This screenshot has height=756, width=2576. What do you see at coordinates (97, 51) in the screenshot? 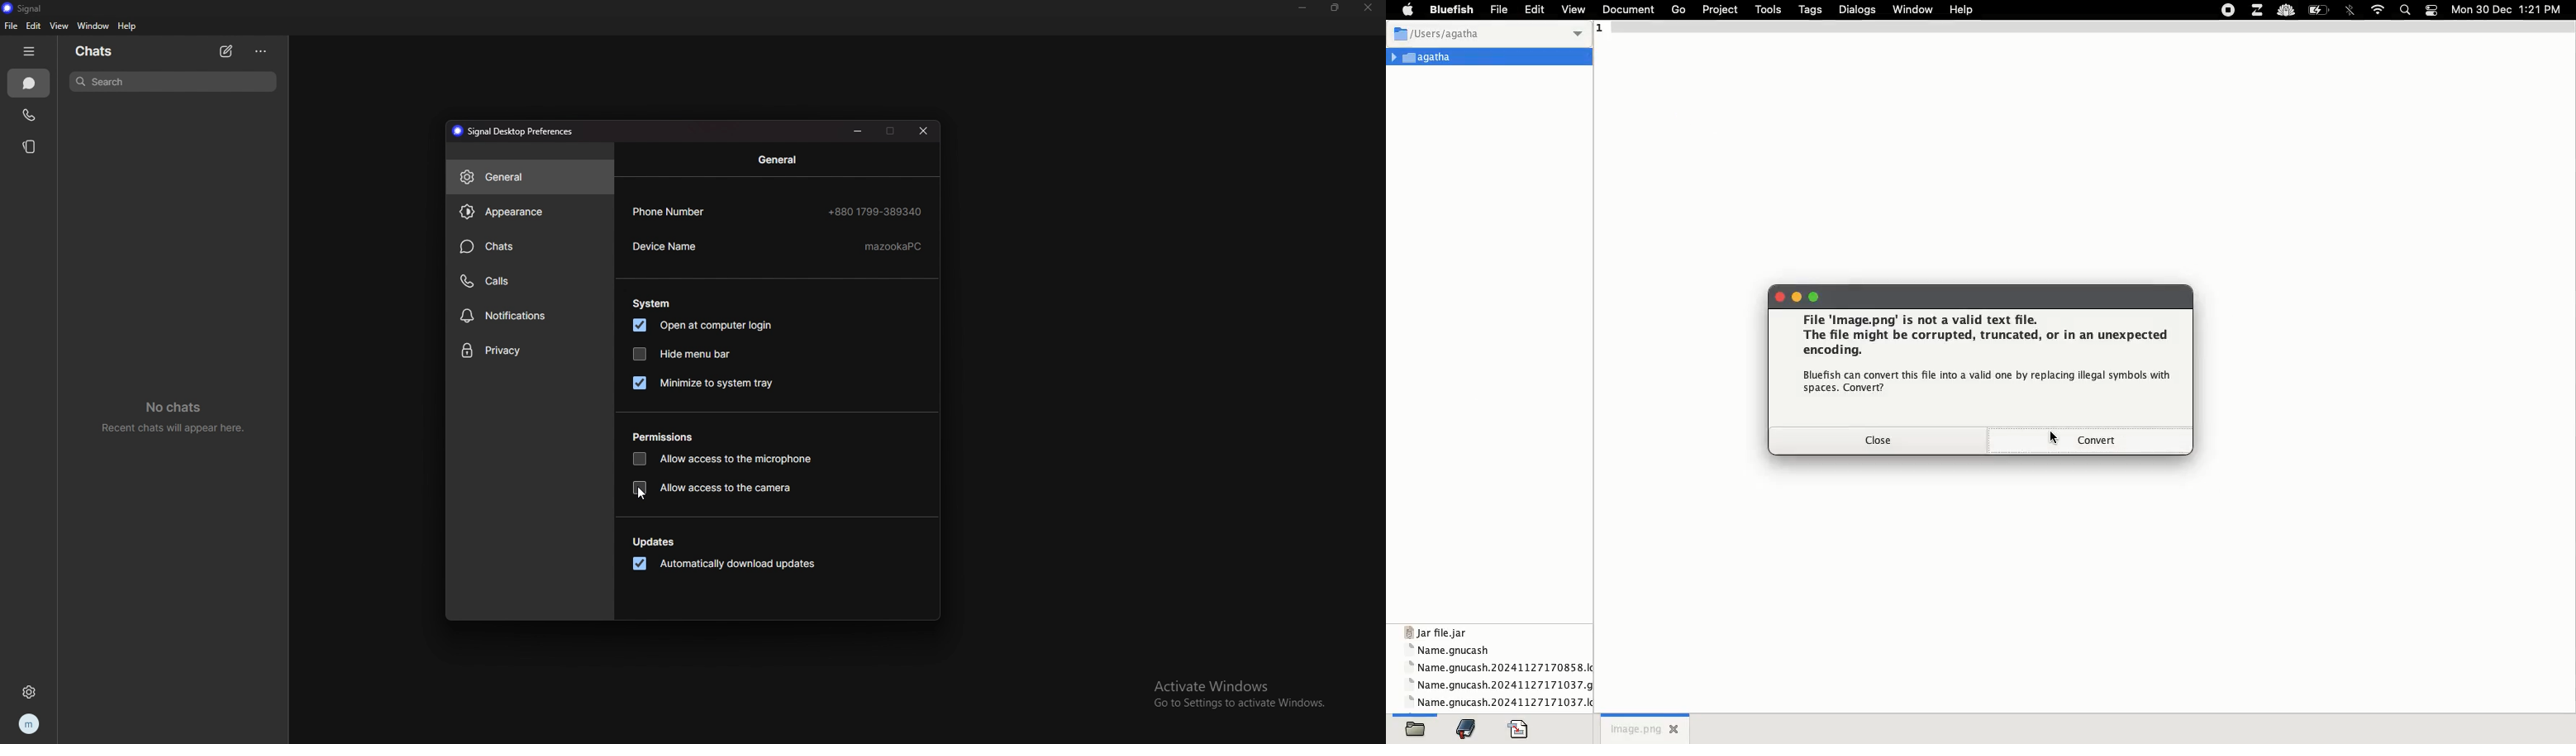
I see `chats` at bounding box center [97, 51].